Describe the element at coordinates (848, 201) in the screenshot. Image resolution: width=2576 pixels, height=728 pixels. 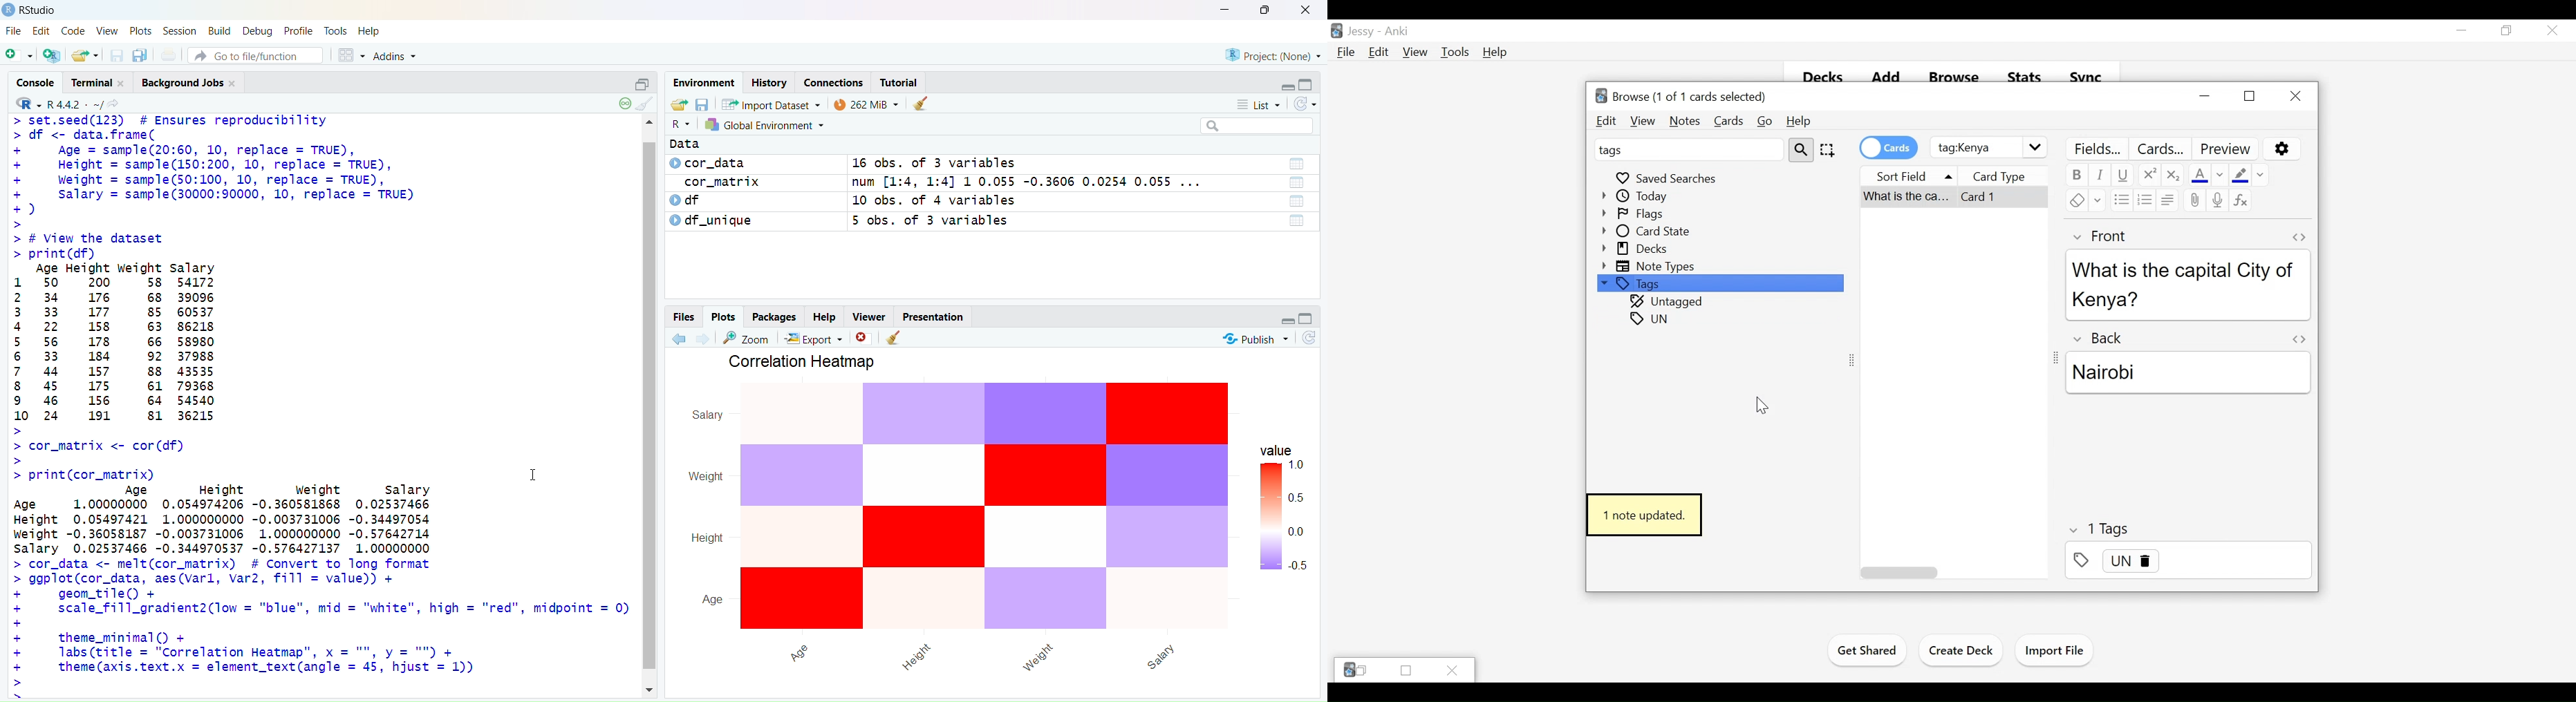
I see `© df 10 obs. of 4 variables` at that location.